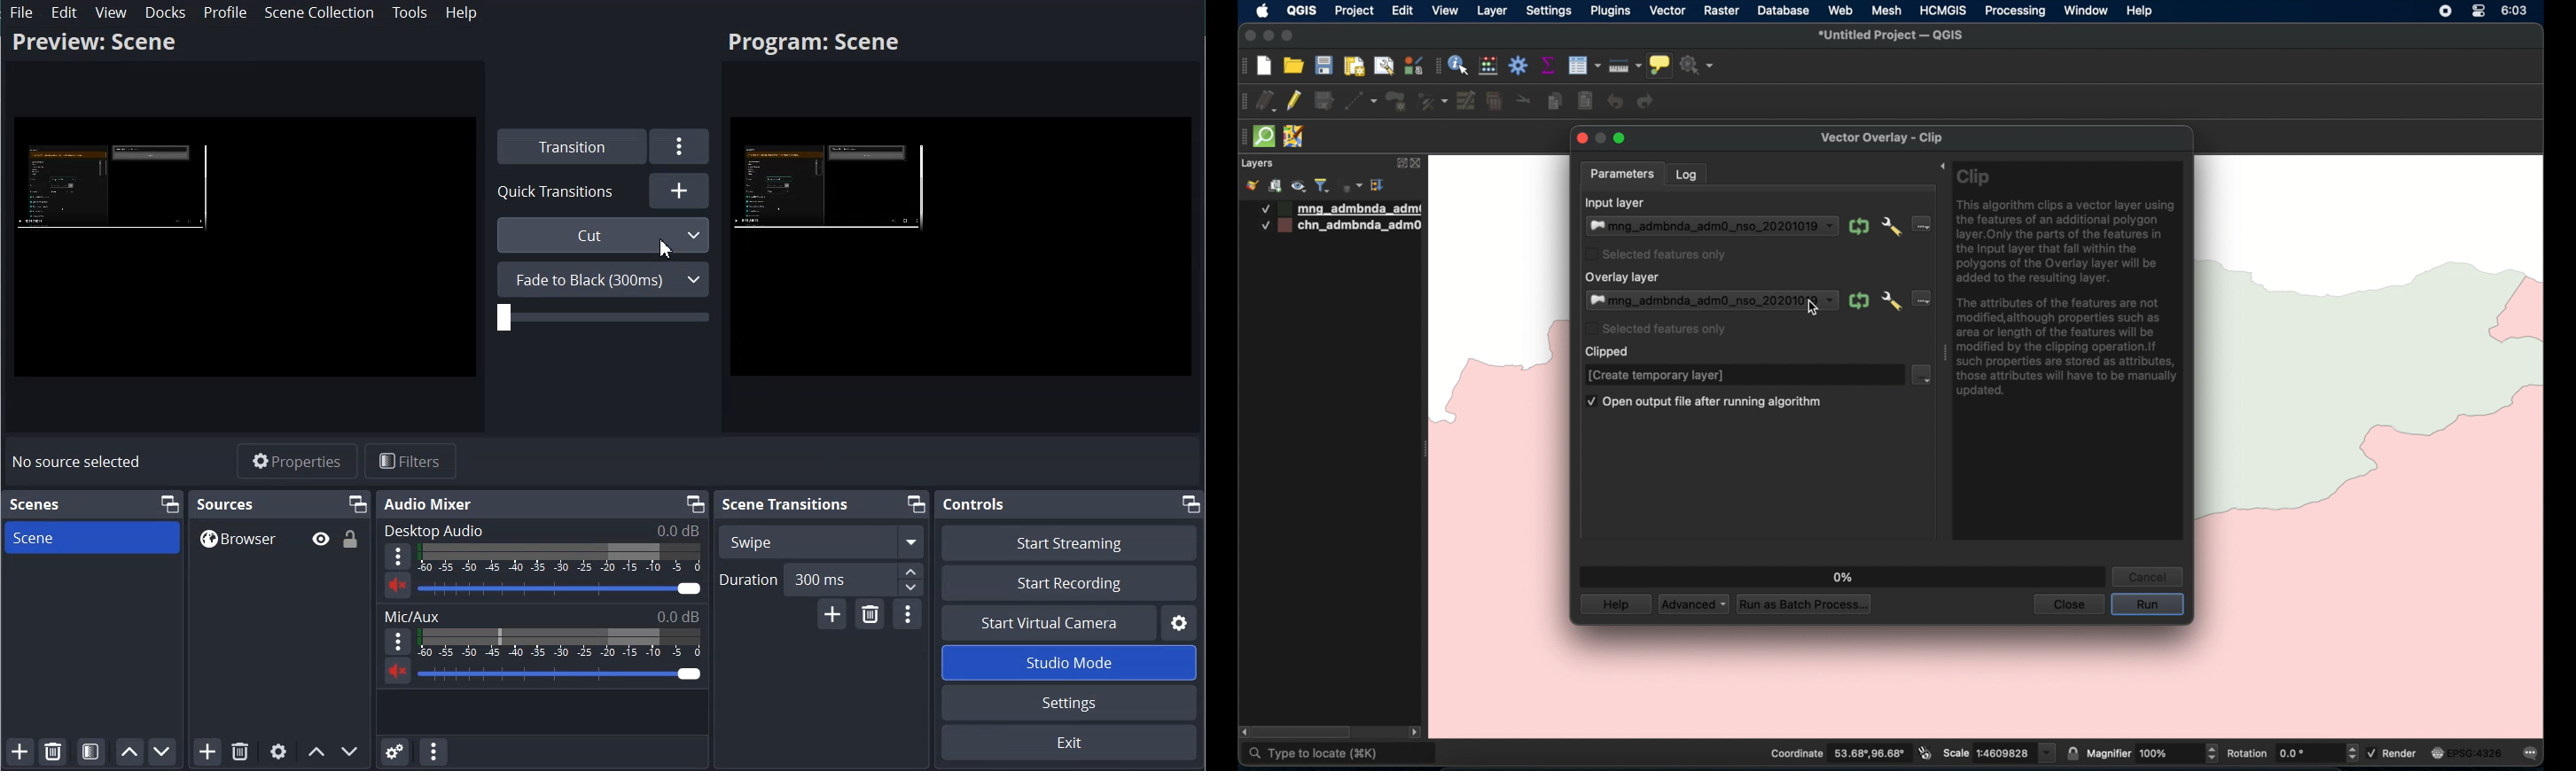 The height and width of the screenshot is (784, 2576). What do you see at coordinates (2087, 11) in the screenshot?
I see `window` at bounding box center [2087, 11].